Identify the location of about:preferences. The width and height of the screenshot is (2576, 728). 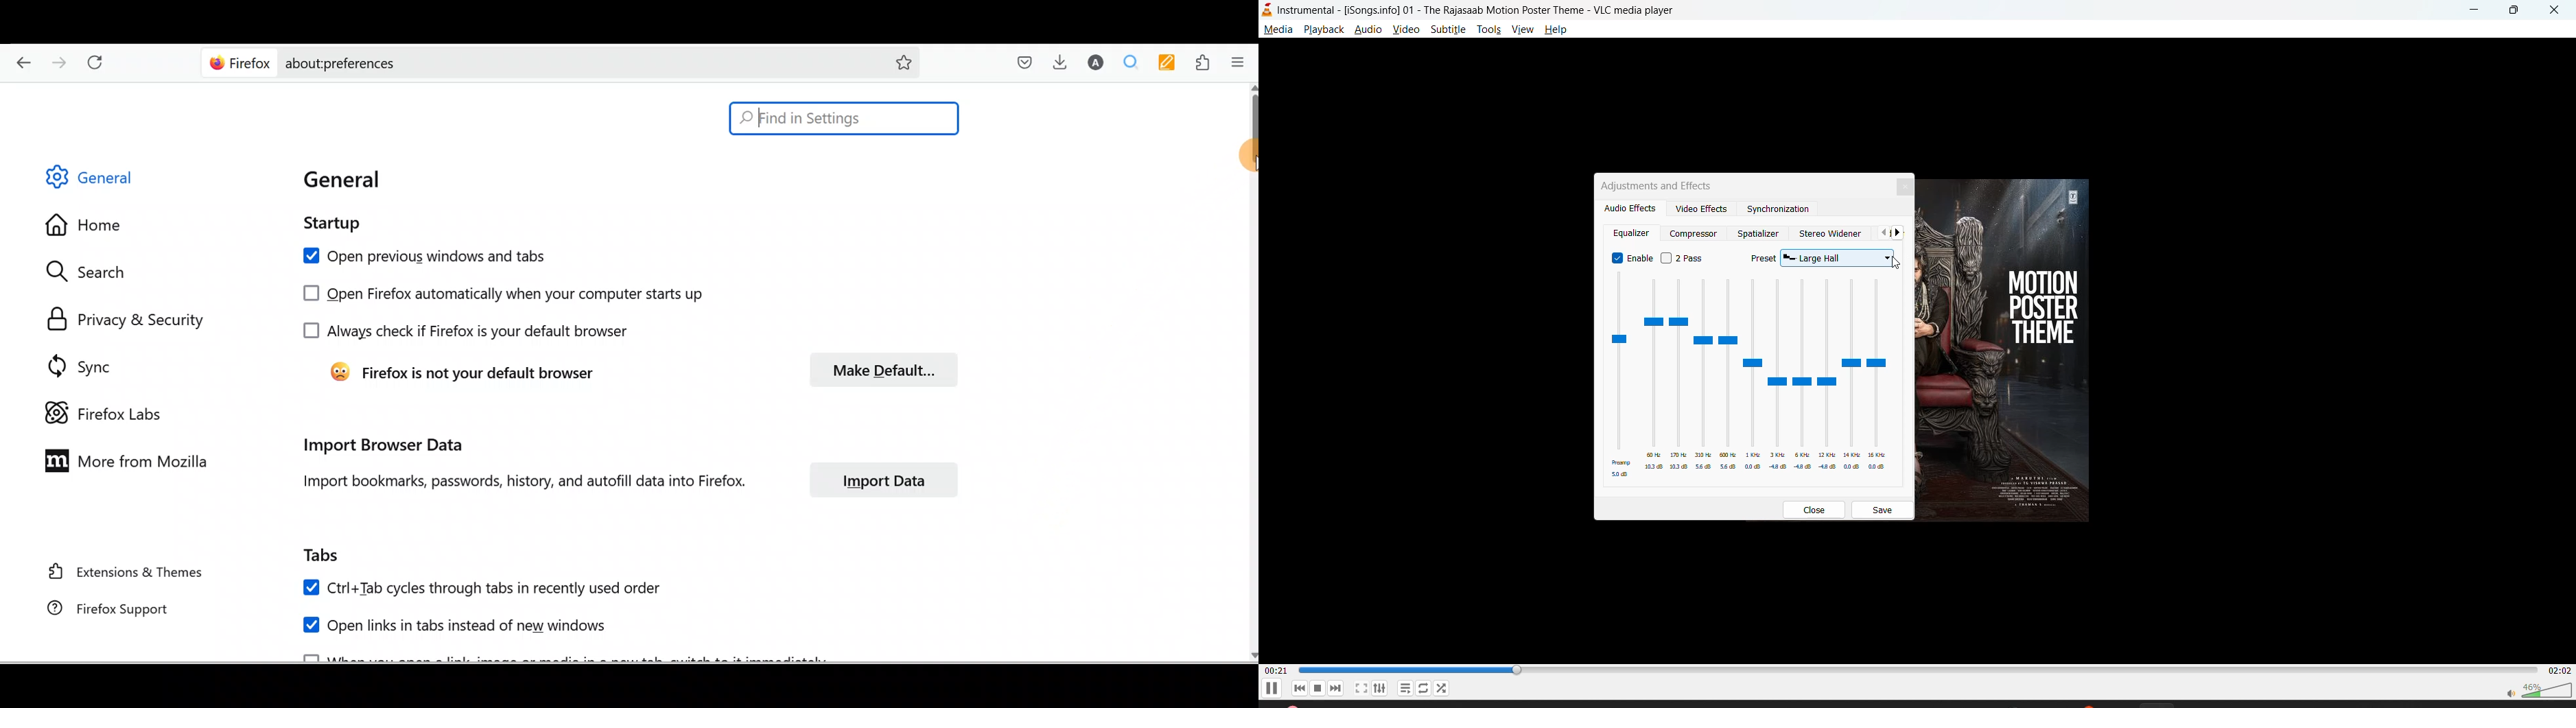
(523, 62).